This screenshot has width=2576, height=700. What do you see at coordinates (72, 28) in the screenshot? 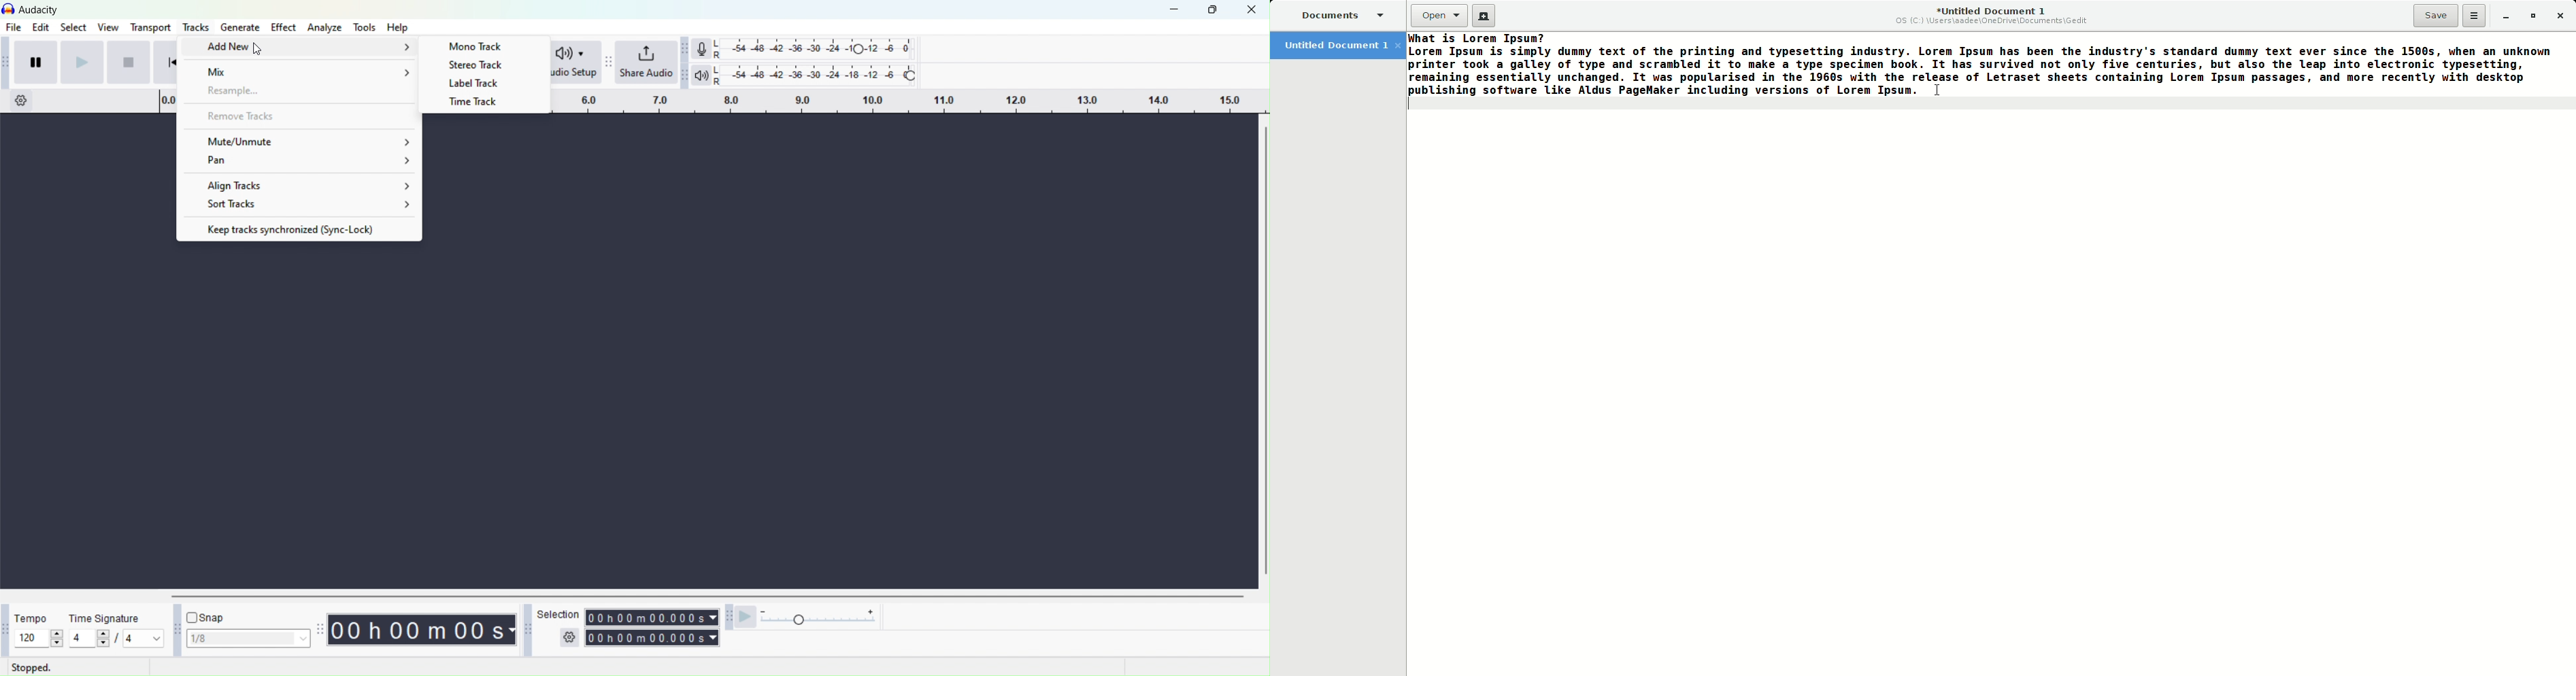
I see `Select` at bounding box center [72, 28].